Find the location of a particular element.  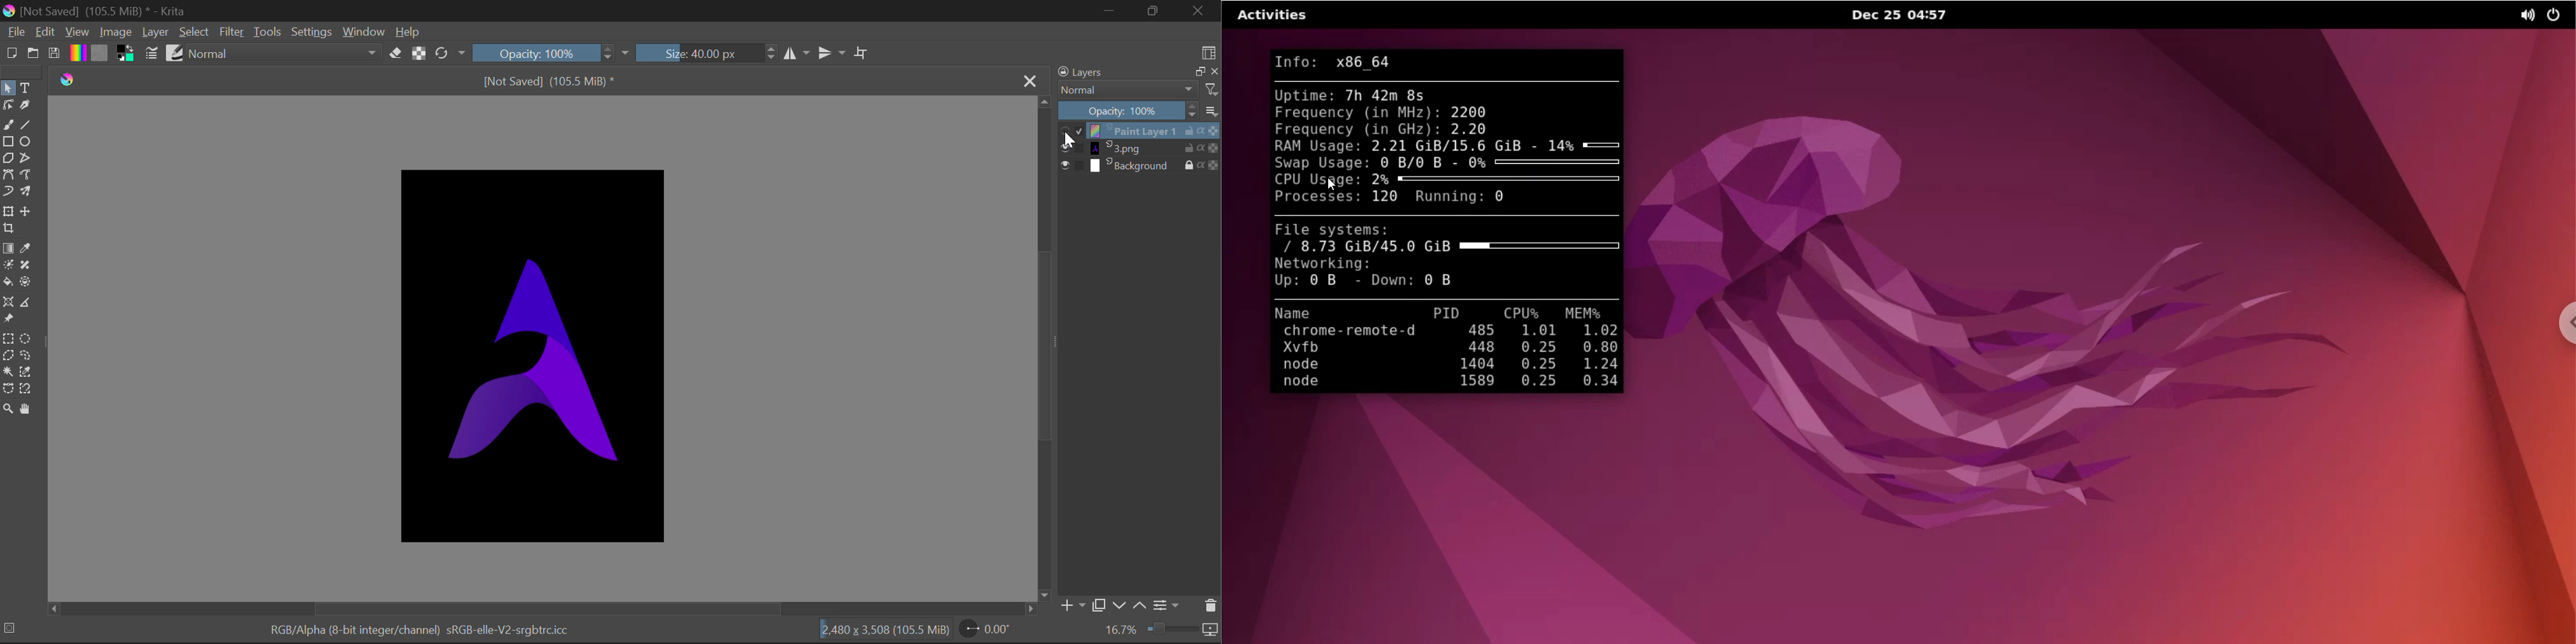

Settings is located at coordinates (1169, 606).